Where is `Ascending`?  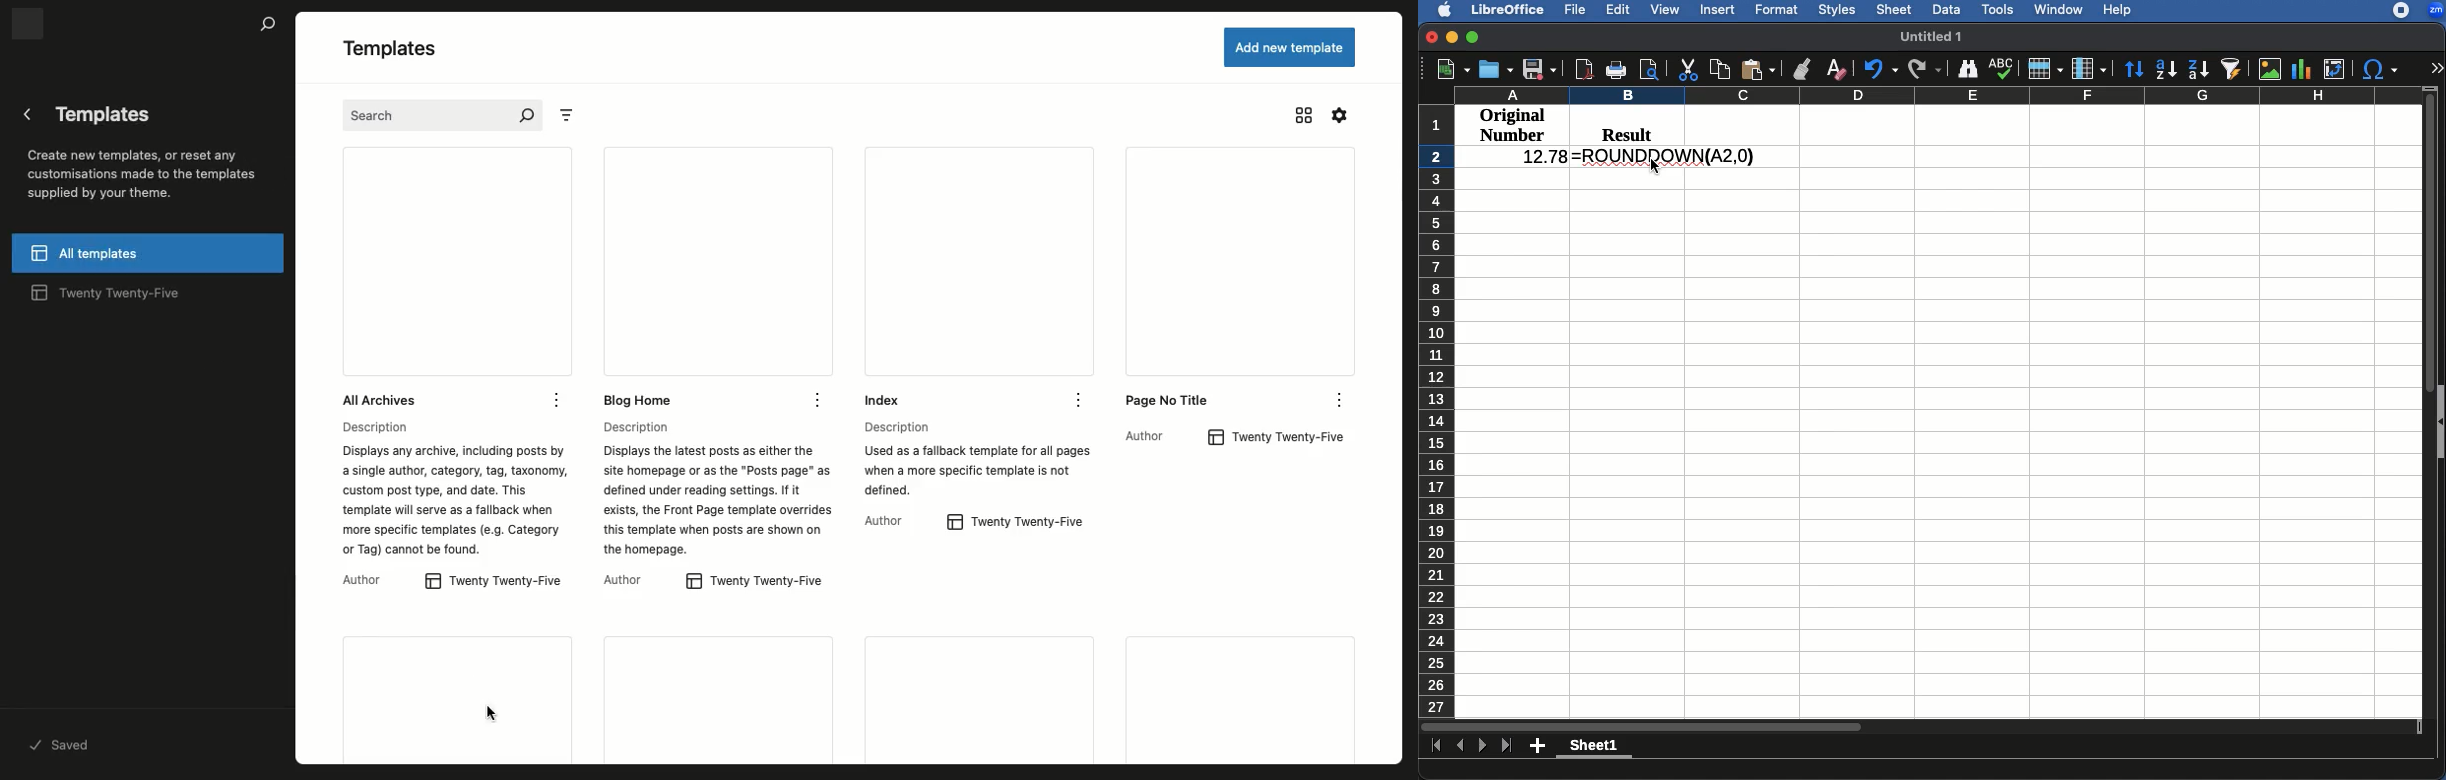 Ascending is located at coordinates (2164, 70).